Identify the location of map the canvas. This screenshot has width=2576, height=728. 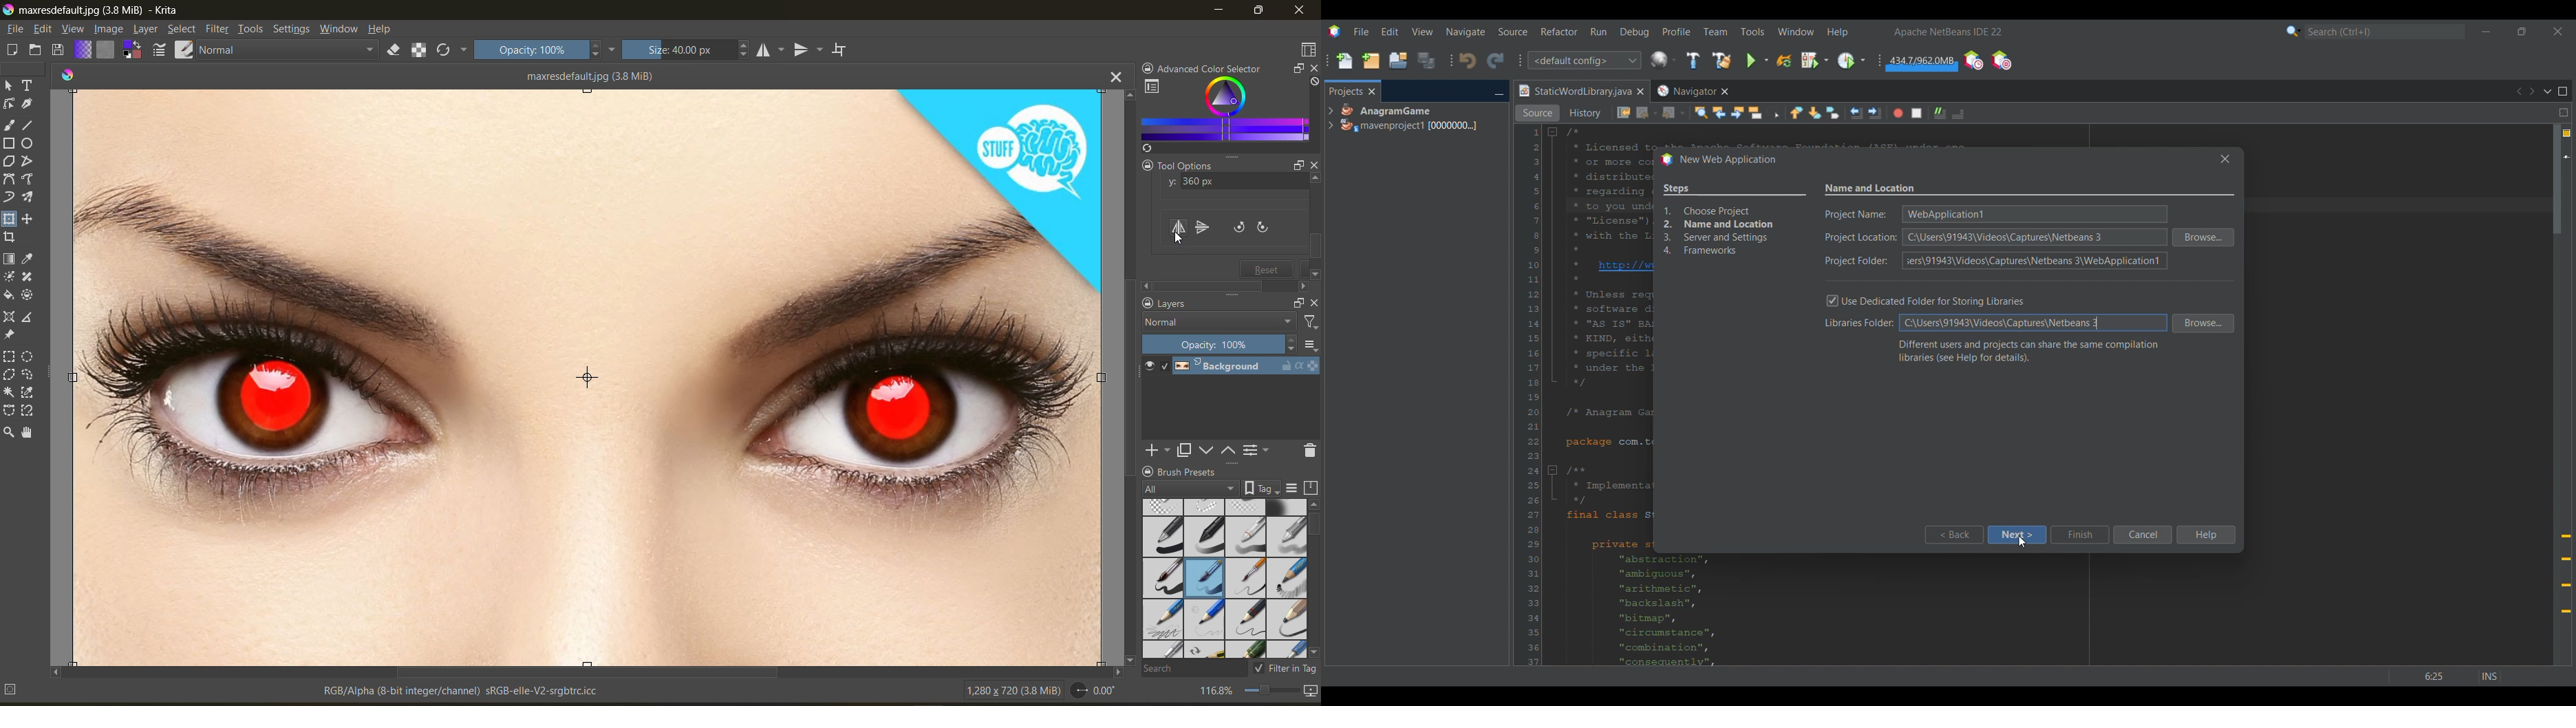
(1309, 690).